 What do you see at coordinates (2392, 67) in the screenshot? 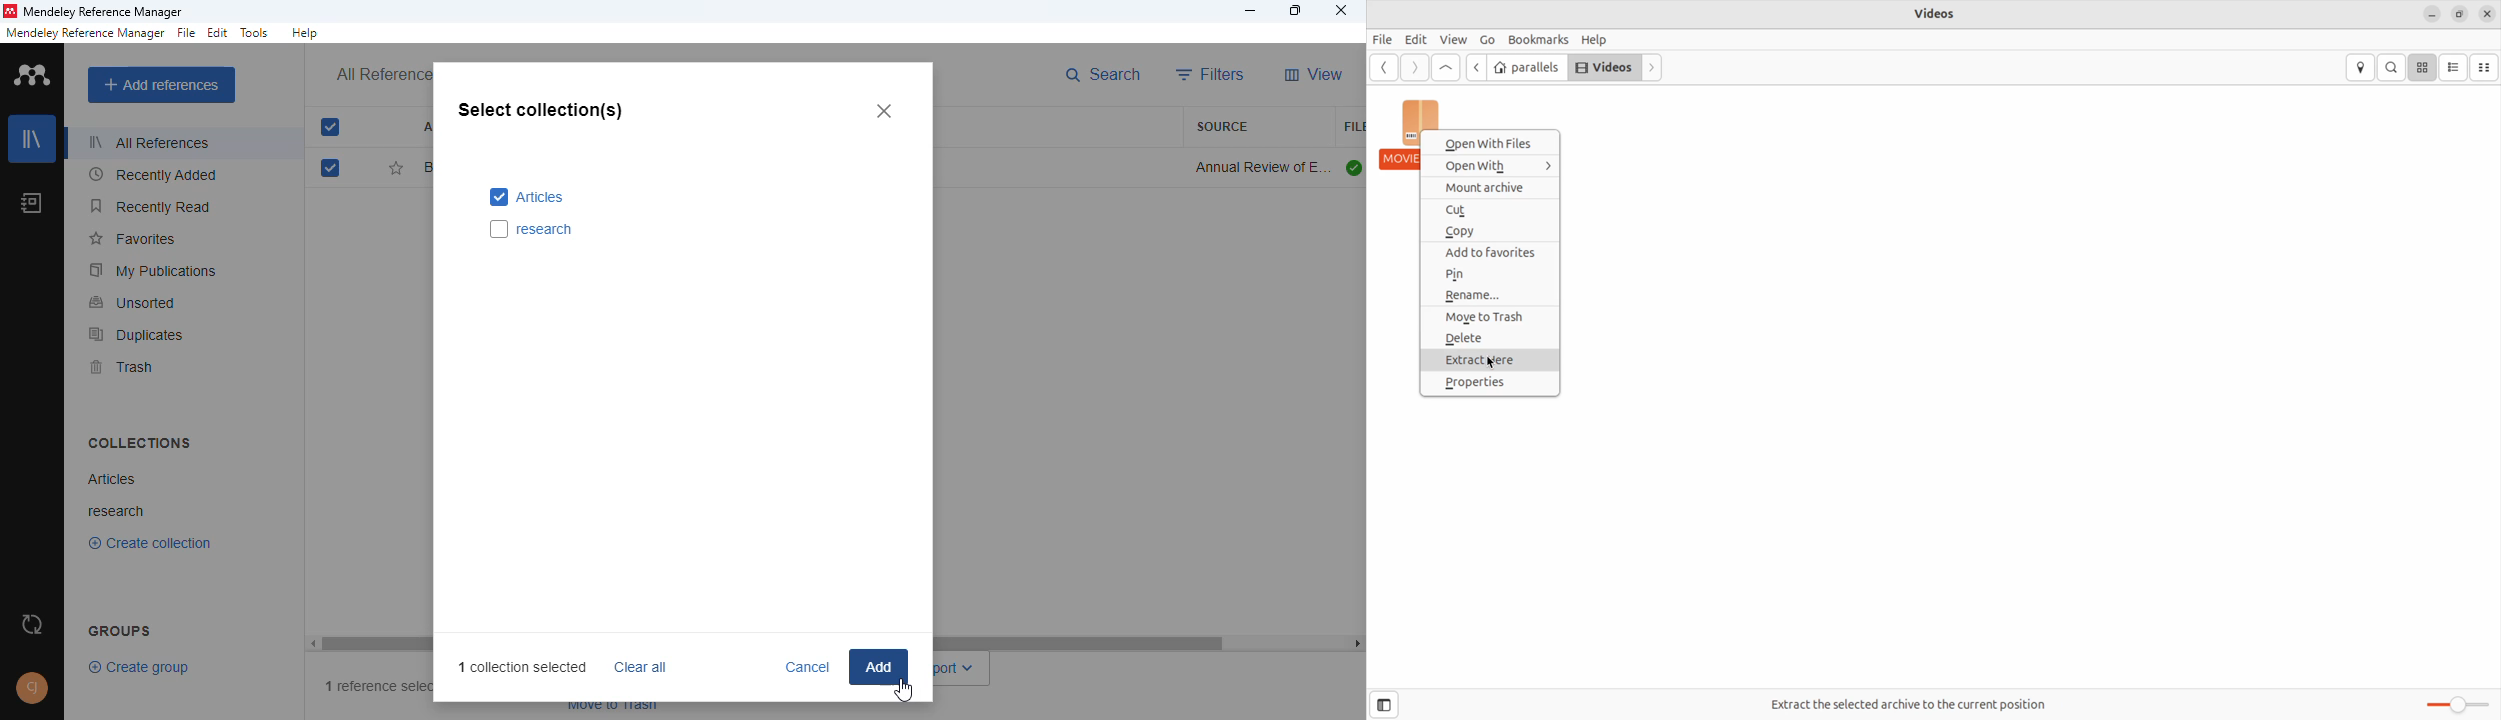
I see `search` at bounding box center [2392, 67].